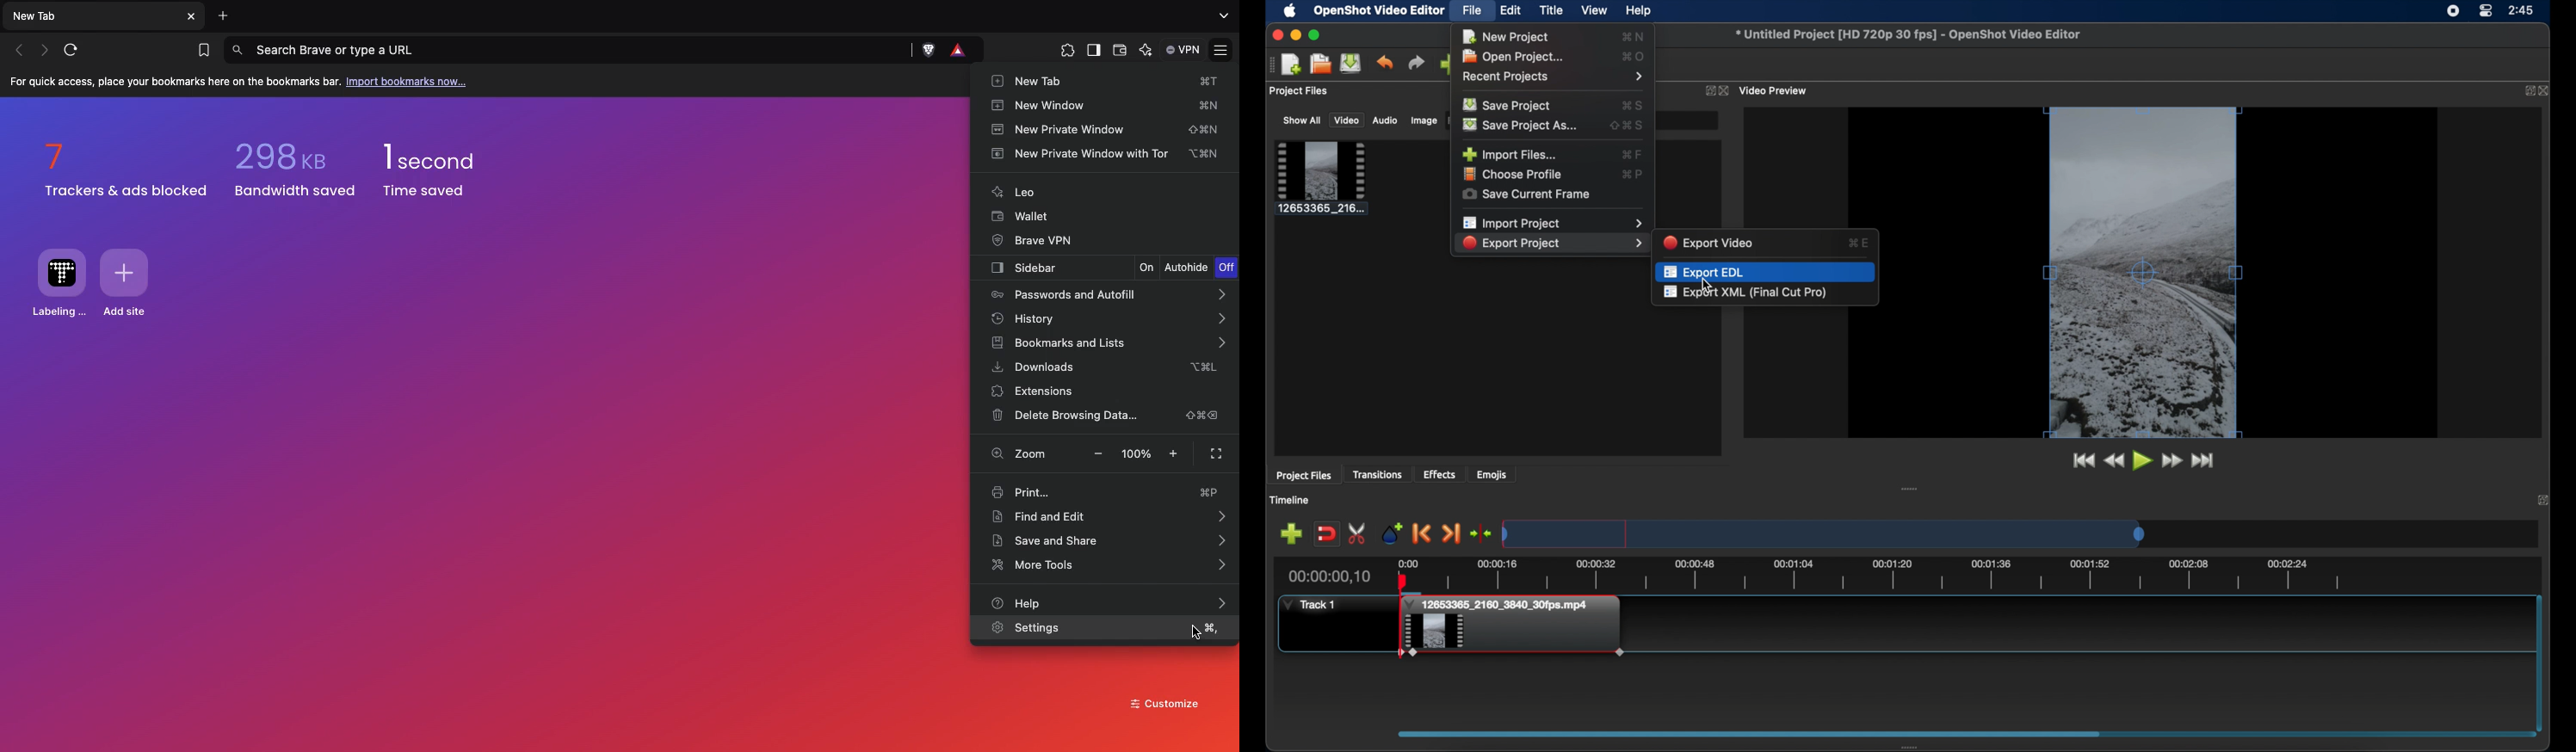 The width and height of the screenshot is (2576, 756). What do you see at coordinates (1020, 217) in the screenshot?
I see `Wallet` at bounding box center [1020, 217].